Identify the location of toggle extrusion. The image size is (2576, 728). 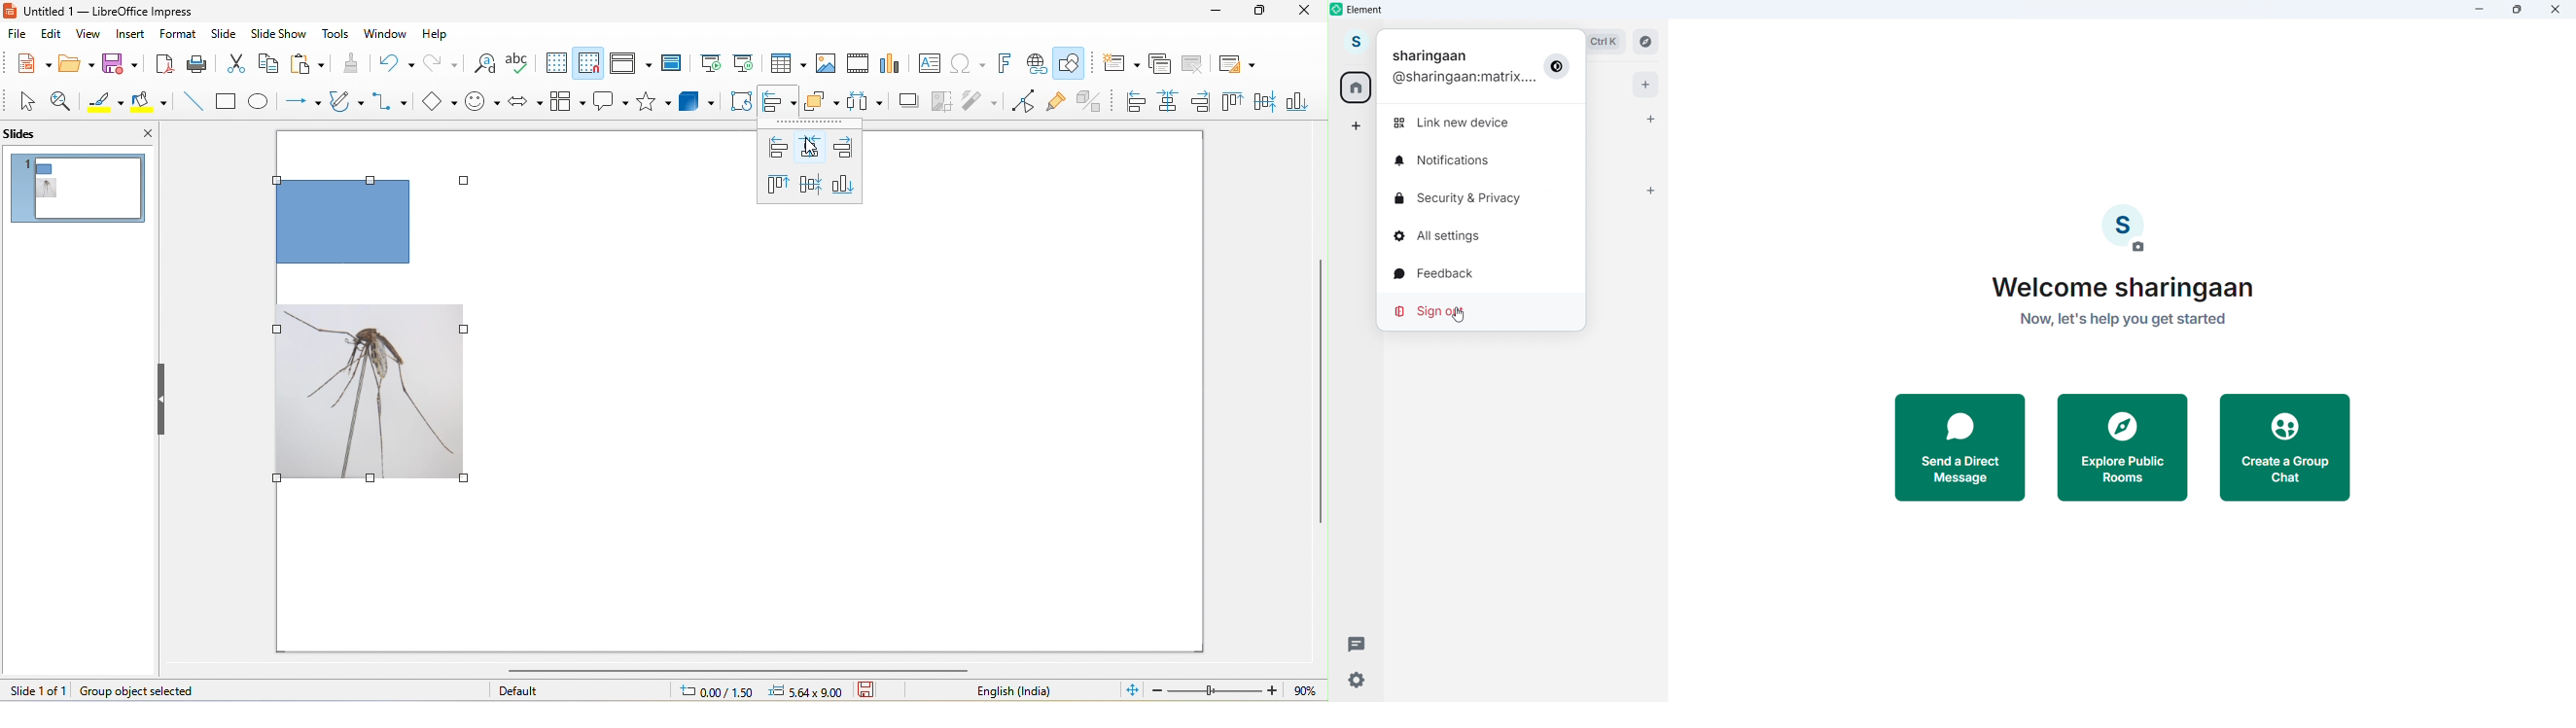
(1093, 101).